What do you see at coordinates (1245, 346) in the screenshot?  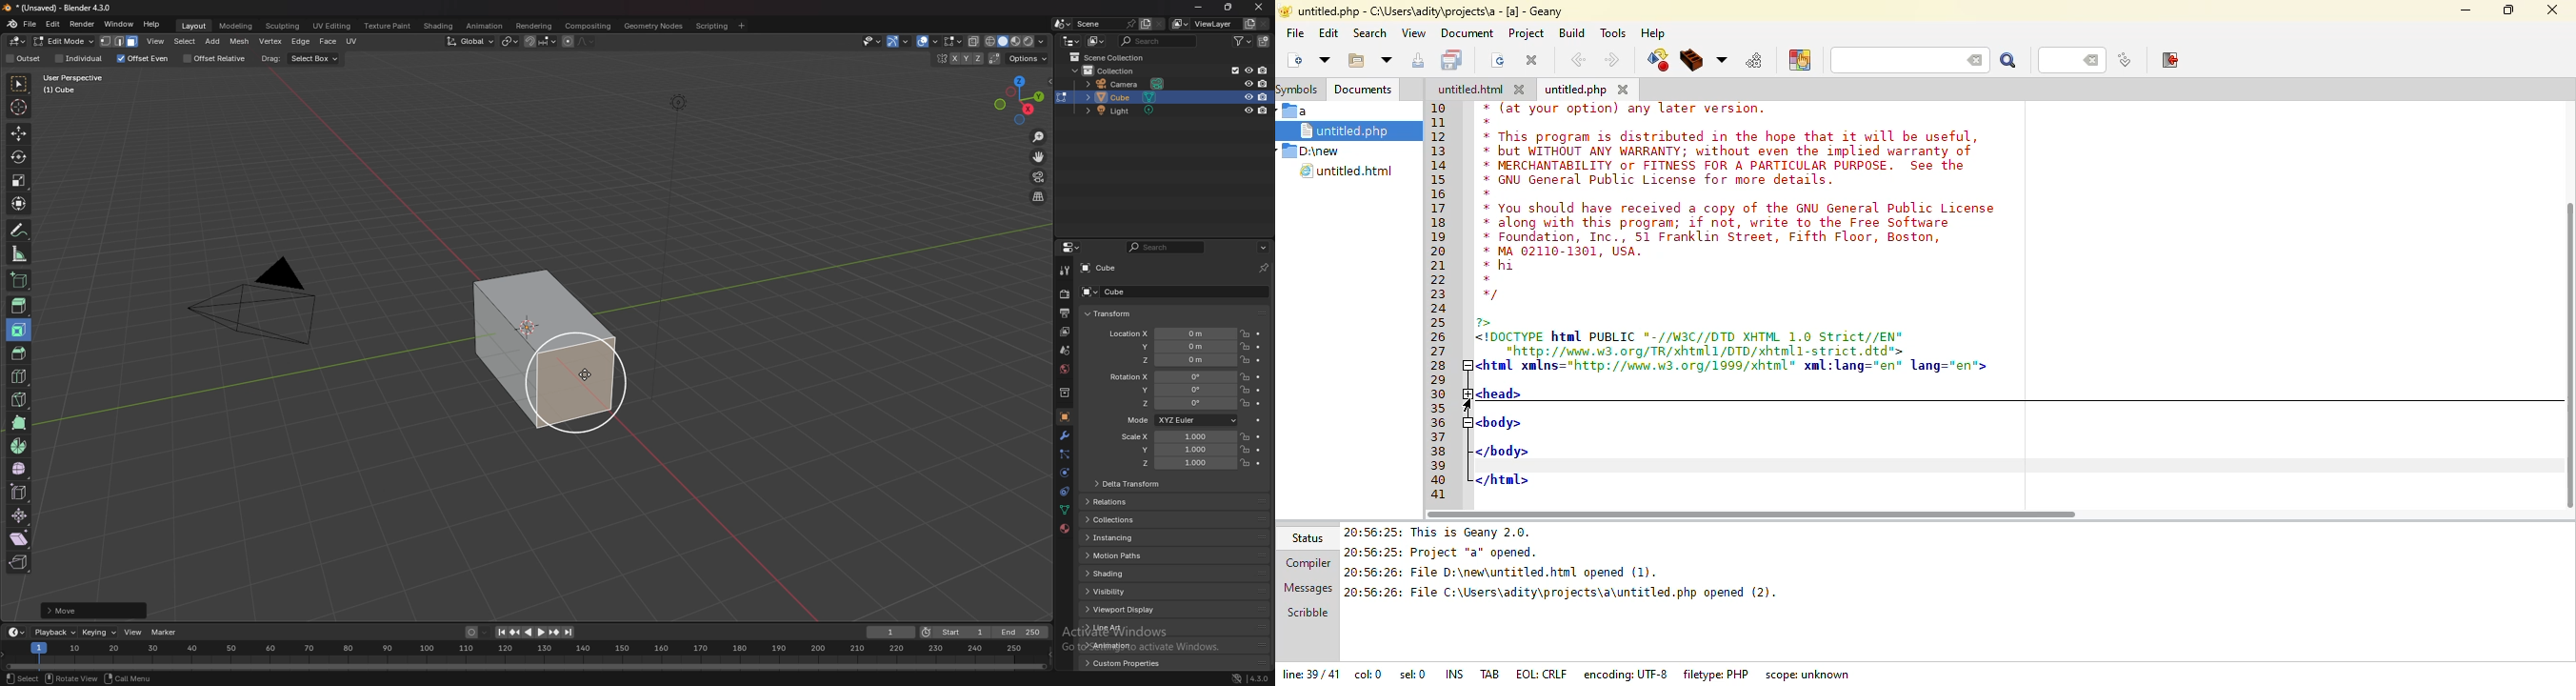 I see `lock` at bounding box center [1245, 346].